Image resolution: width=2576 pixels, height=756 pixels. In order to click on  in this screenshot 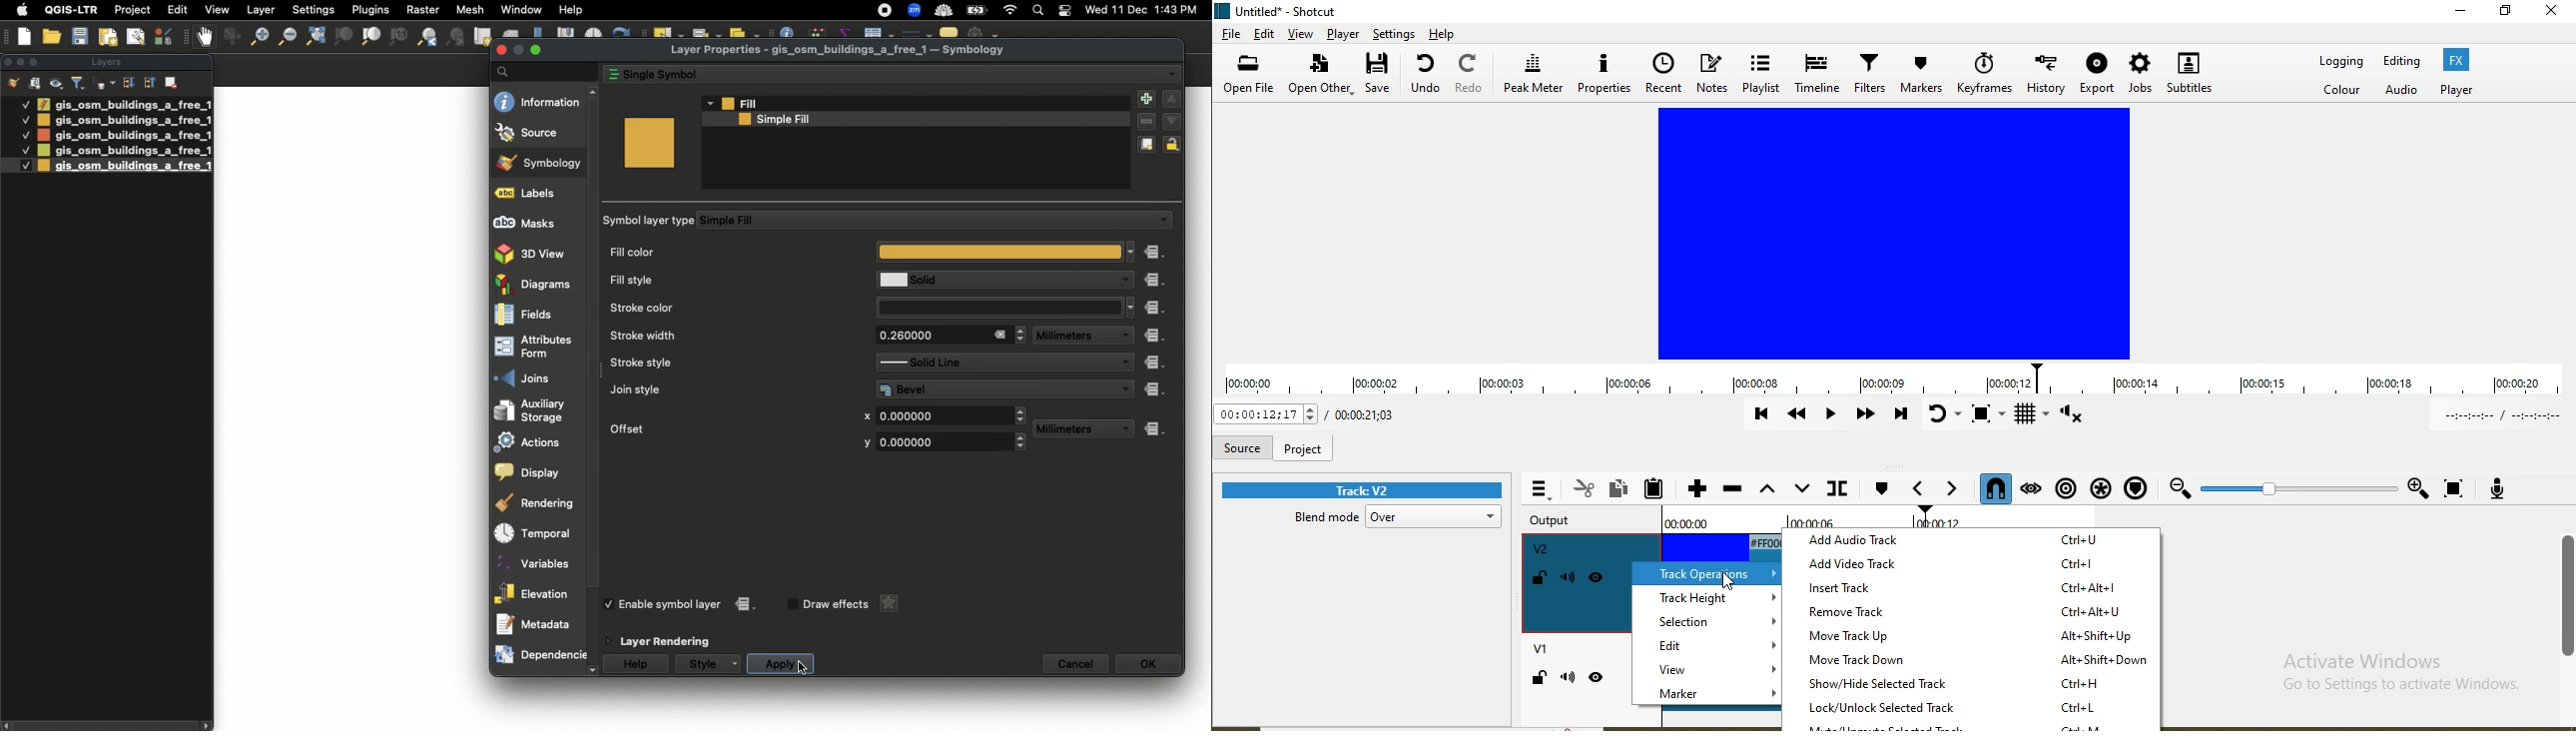, I will do `click(914, 10)`.